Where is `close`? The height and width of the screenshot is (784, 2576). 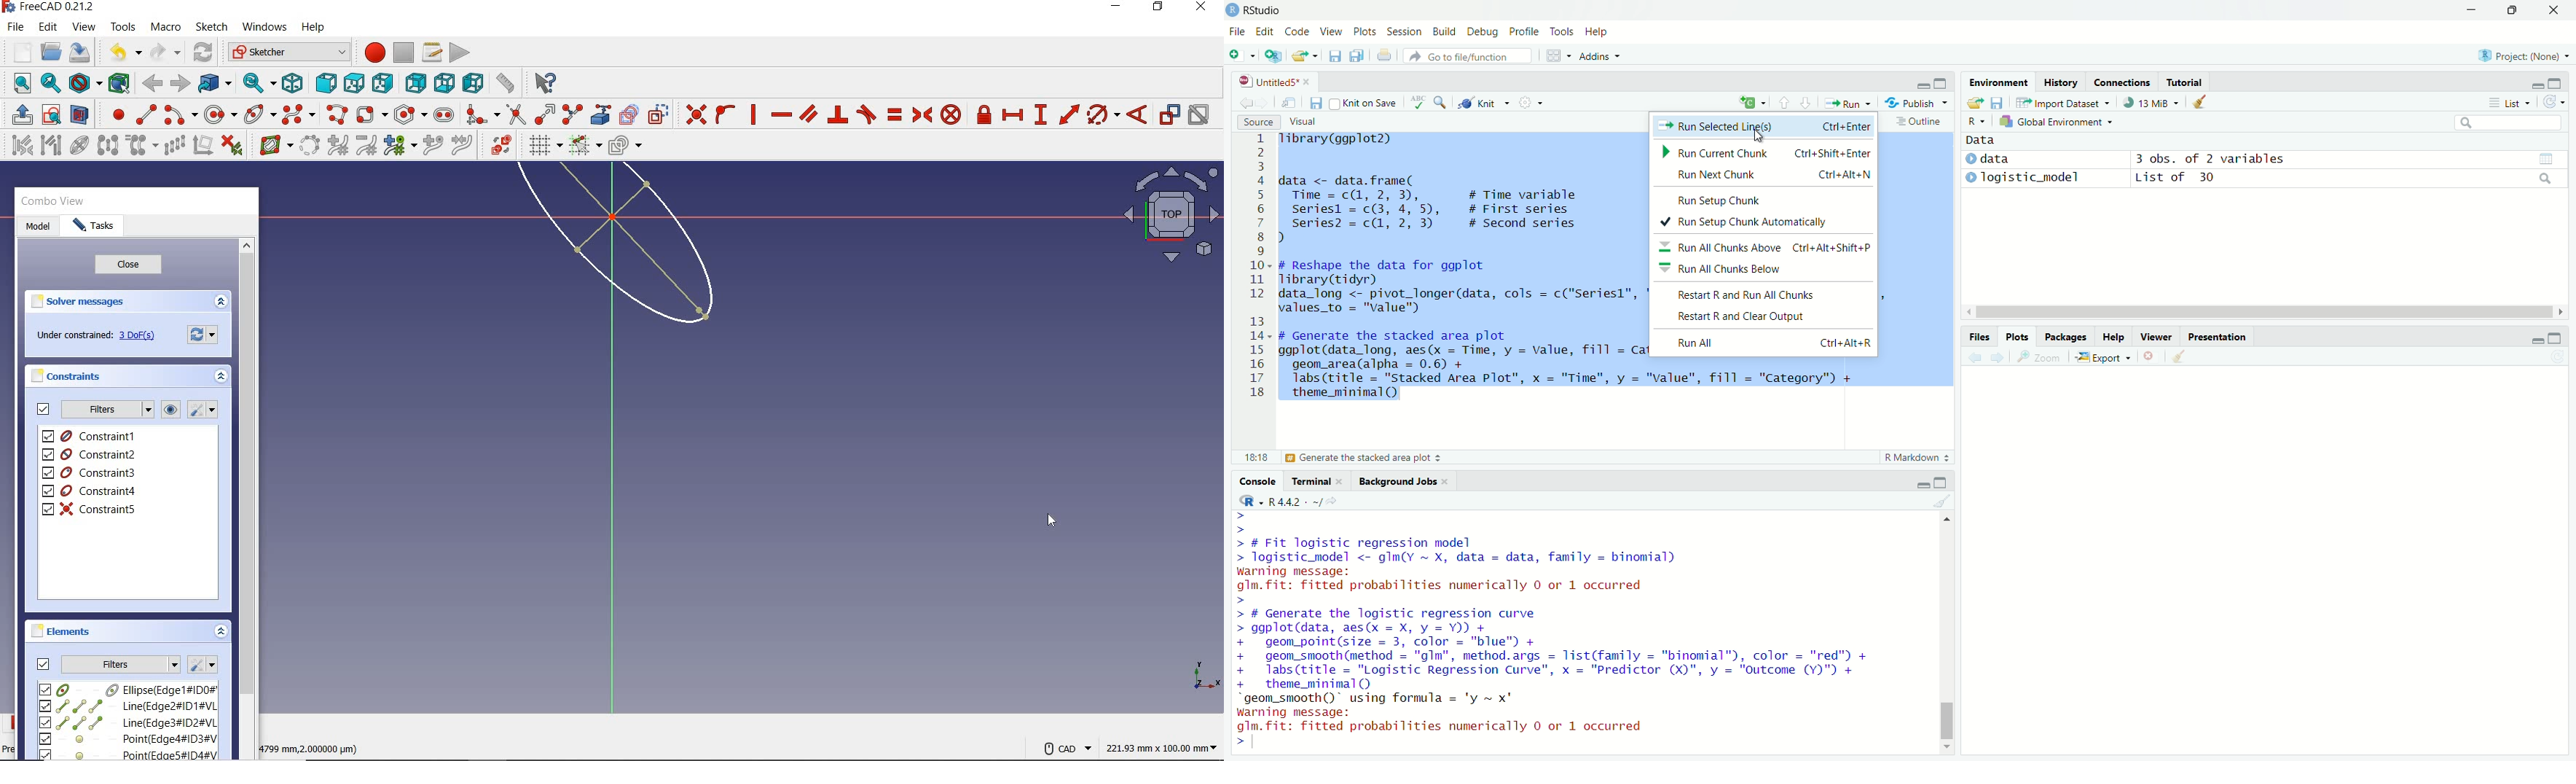
close is located at coordinates (128, 265).